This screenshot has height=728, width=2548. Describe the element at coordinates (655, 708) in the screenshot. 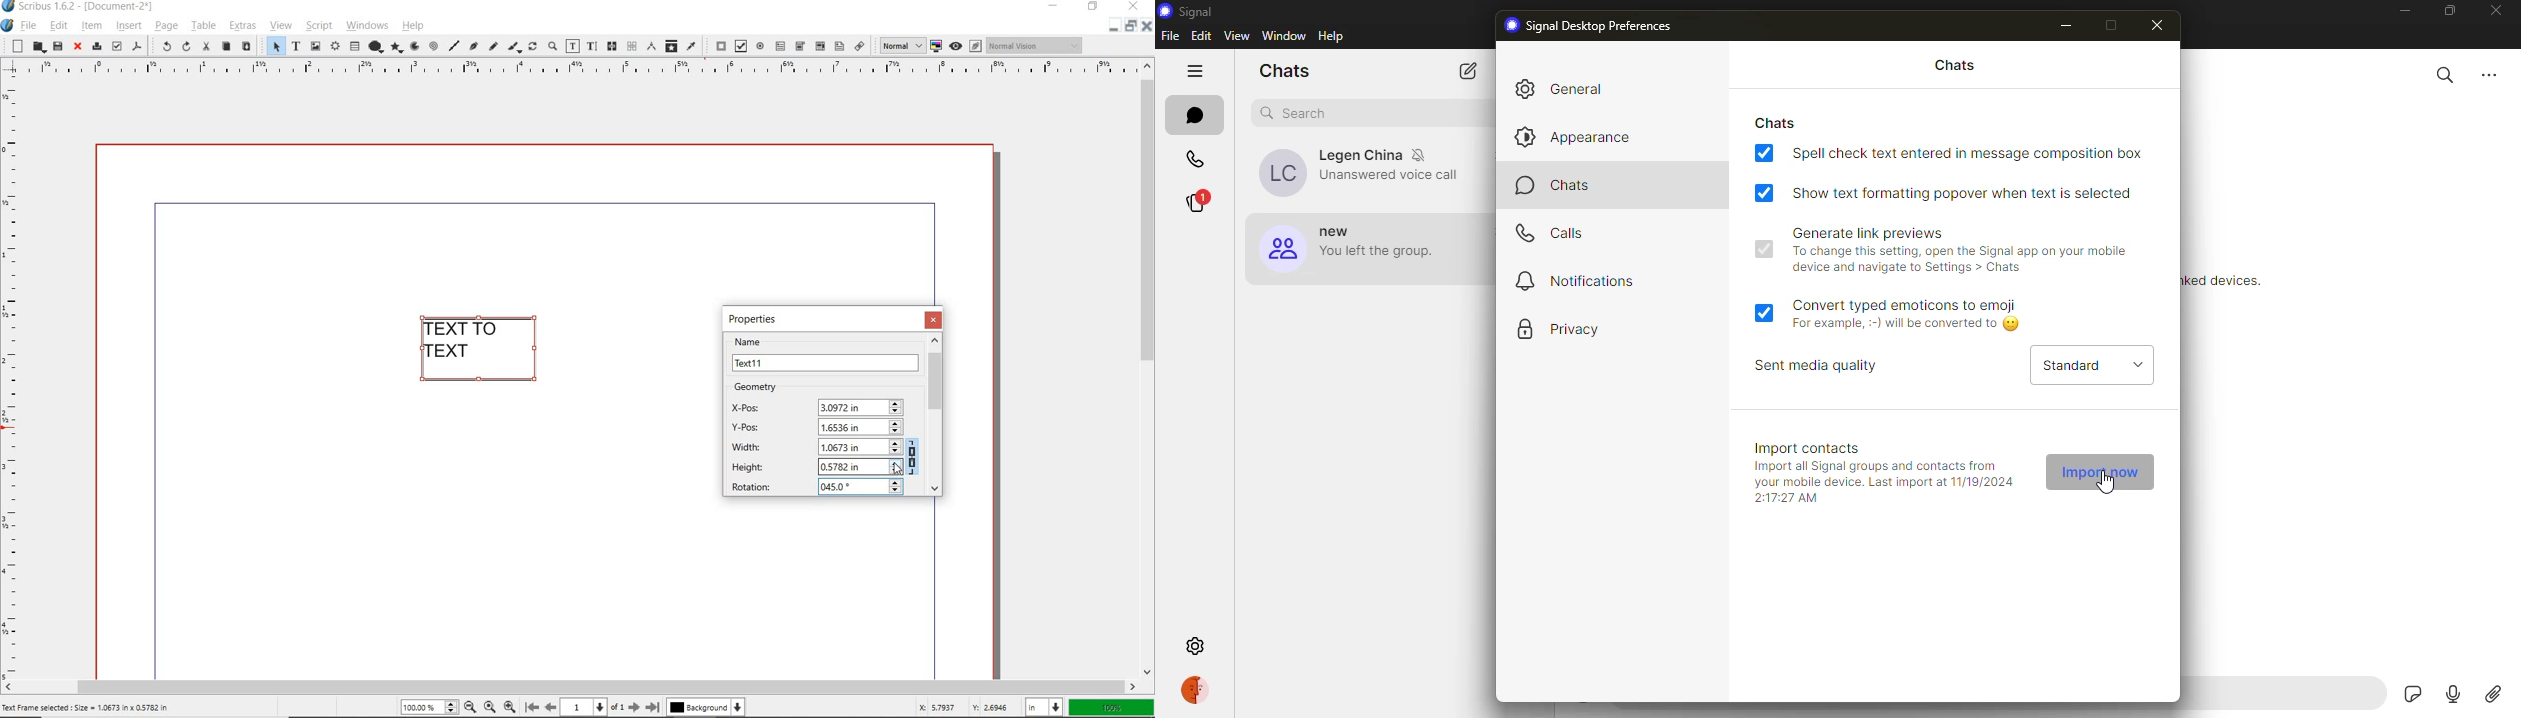

I see `move to last` at that location.